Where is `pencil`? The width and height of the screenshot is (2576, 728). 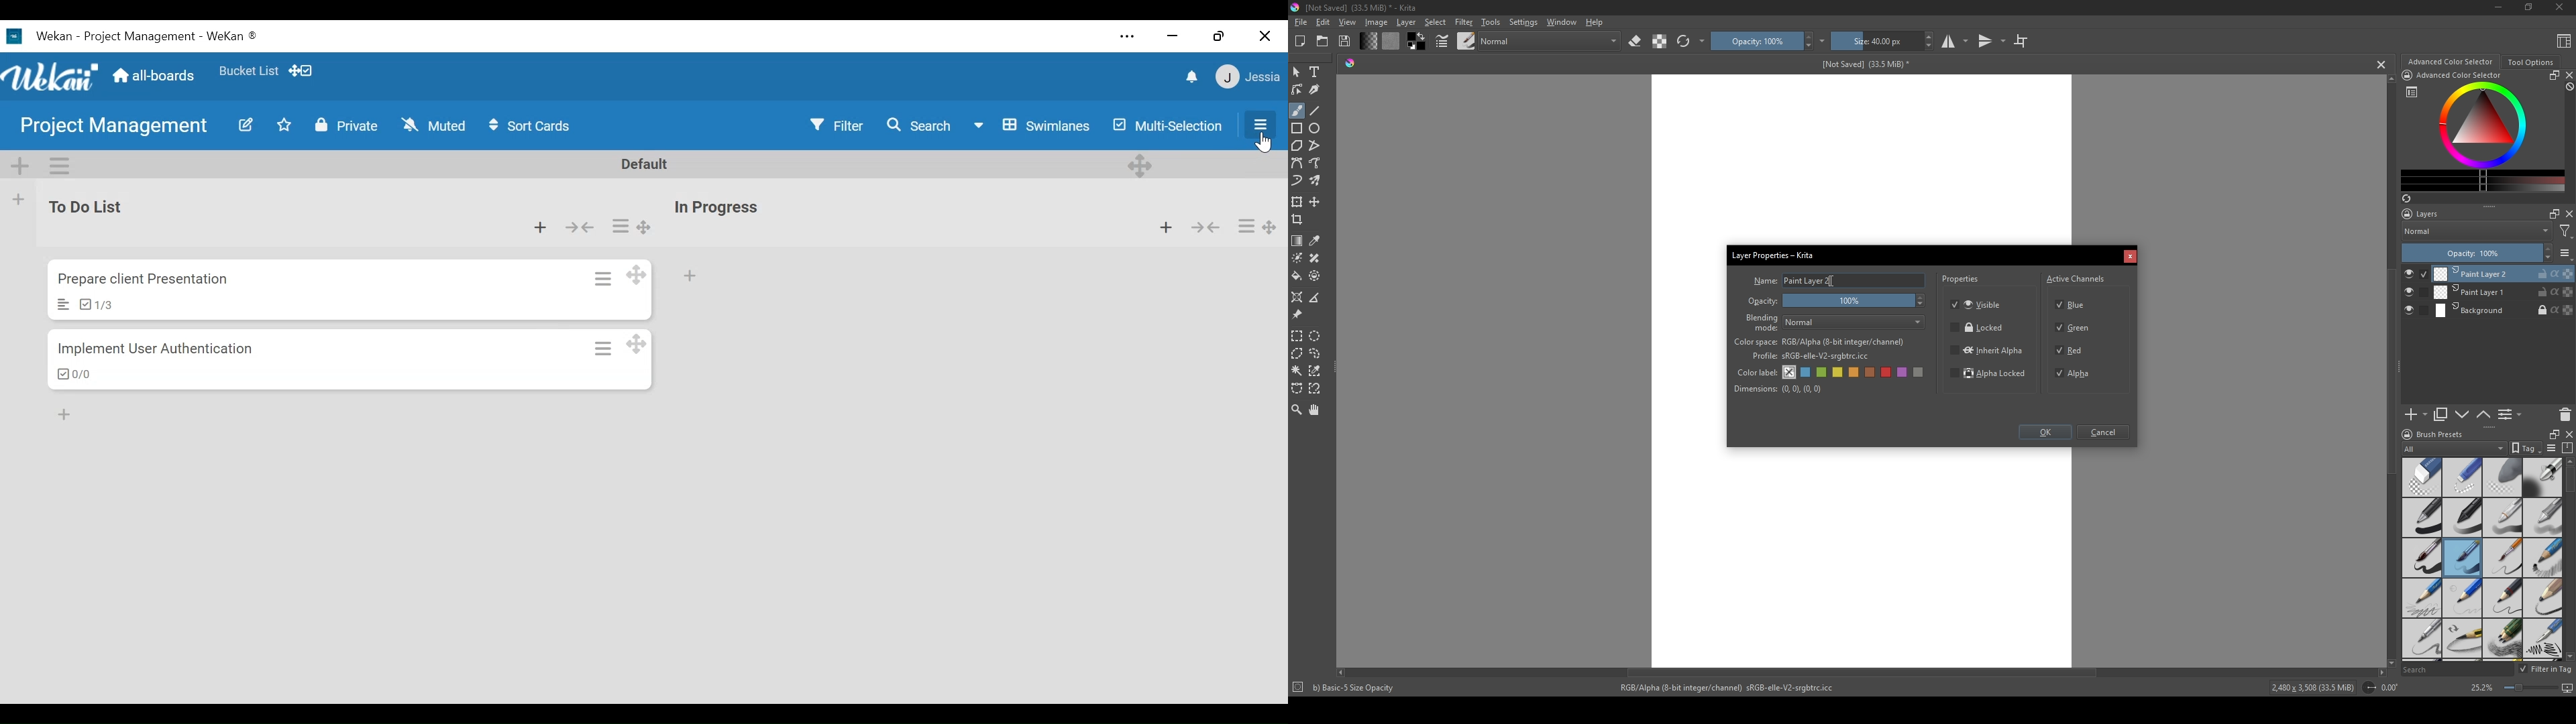
pencil is located at coordinates (2420, 598).